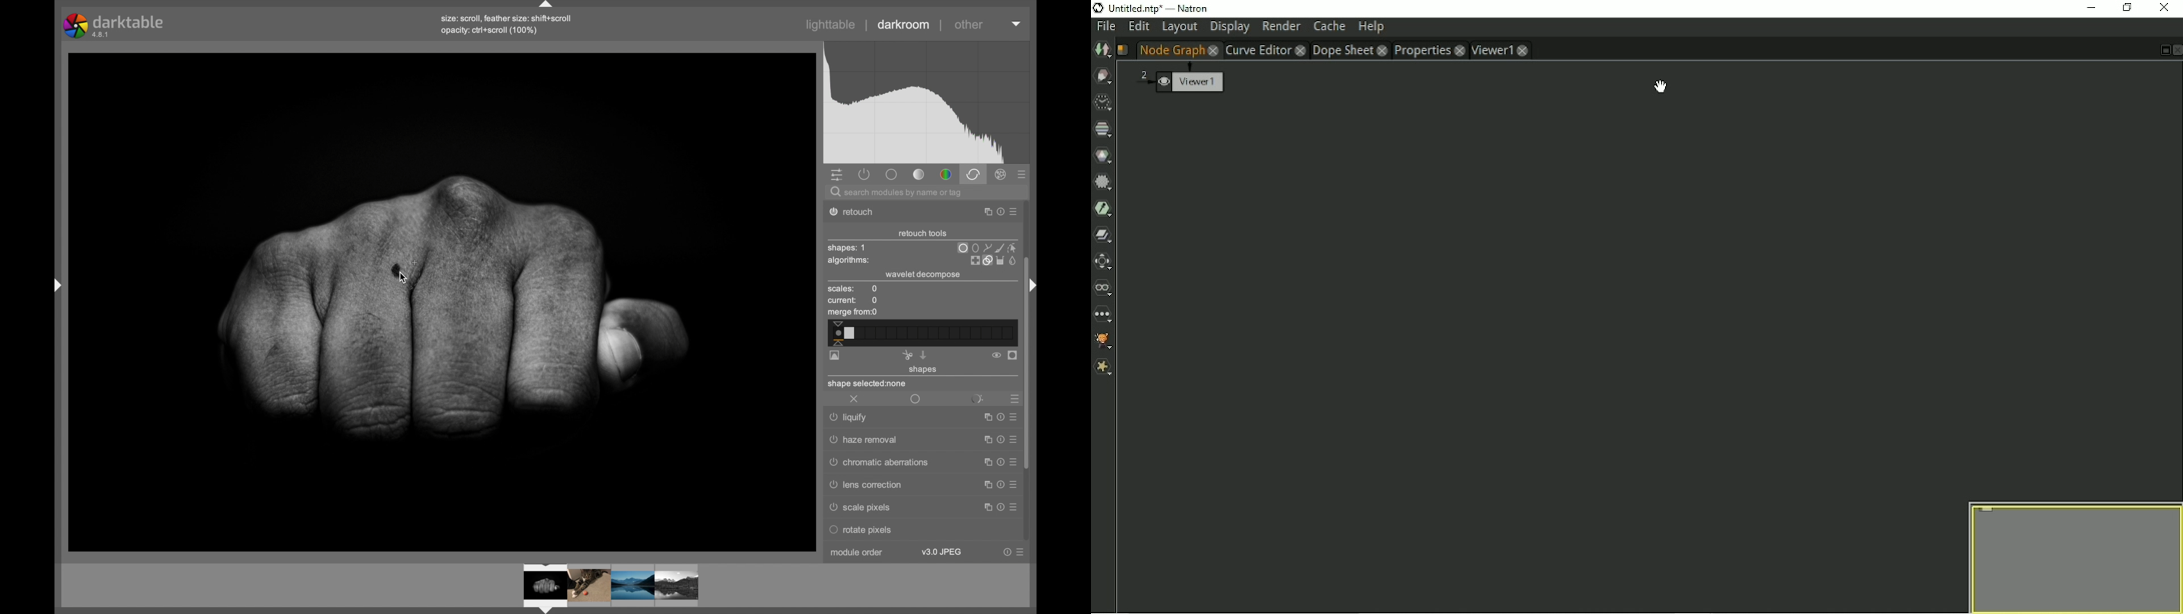 This screenshot has height=616, width=2184. I want to click on current 0, so click(854, 301).